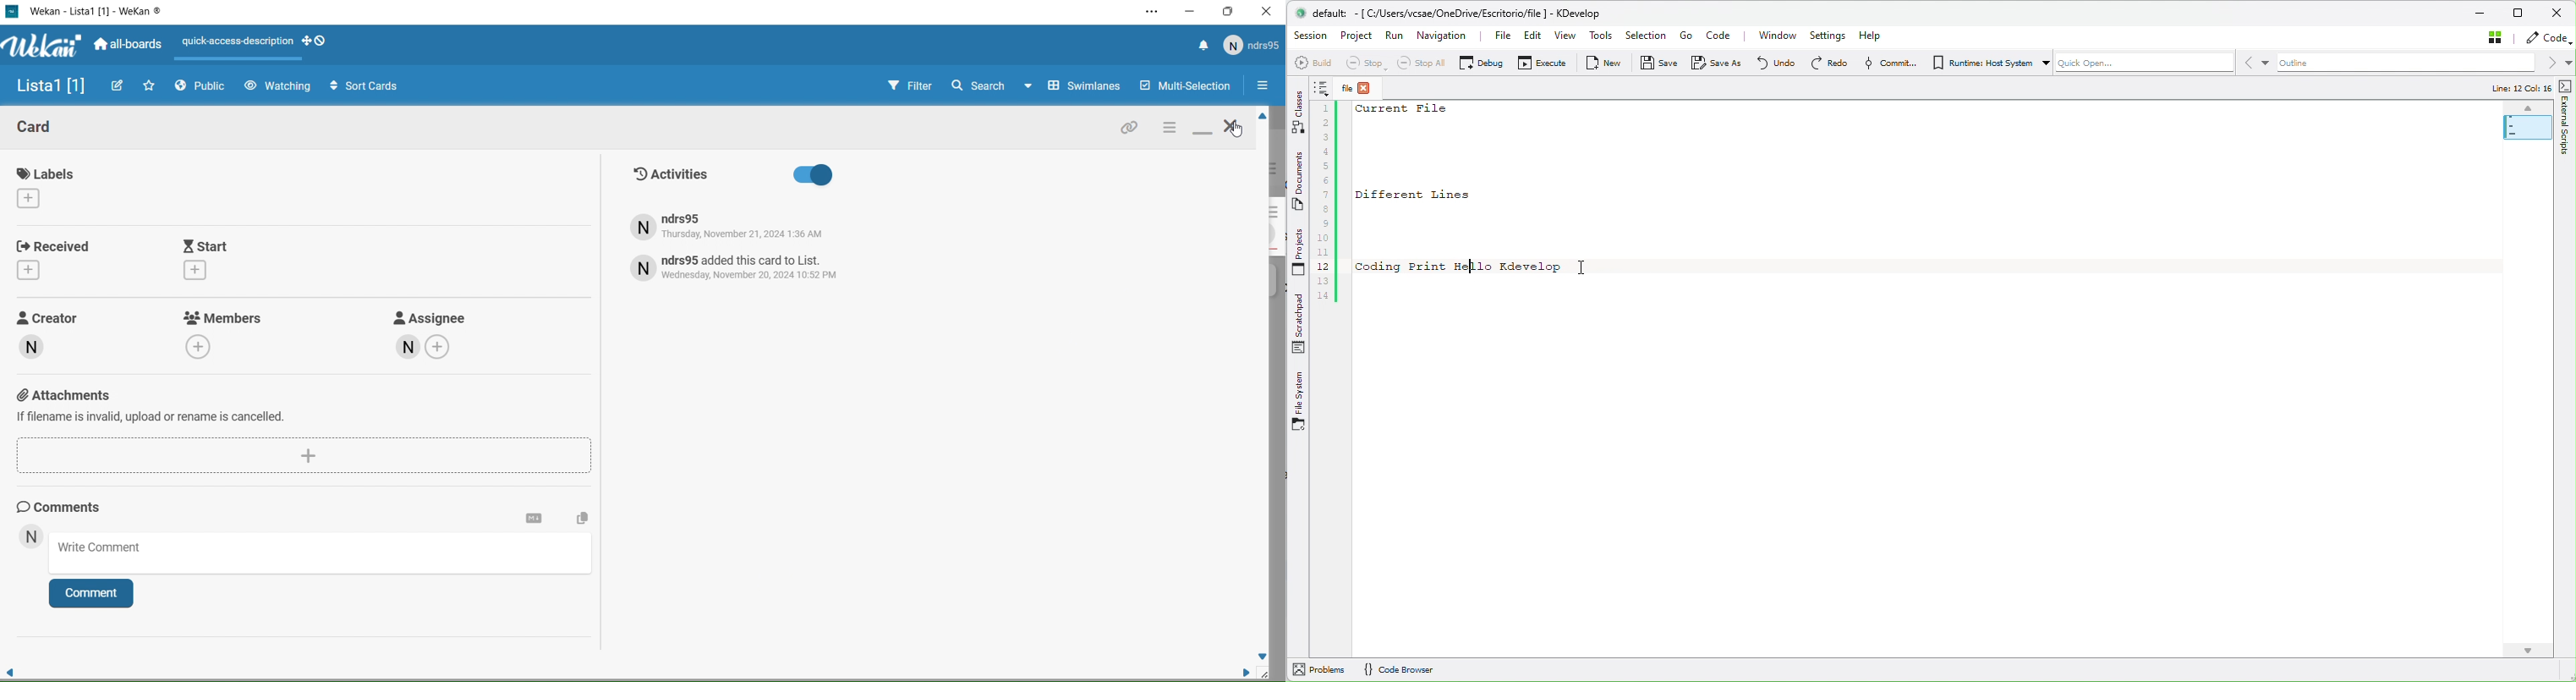 The width and height of the screenshot is (2576, 700). I want to click on move right, so click(1240, 671).